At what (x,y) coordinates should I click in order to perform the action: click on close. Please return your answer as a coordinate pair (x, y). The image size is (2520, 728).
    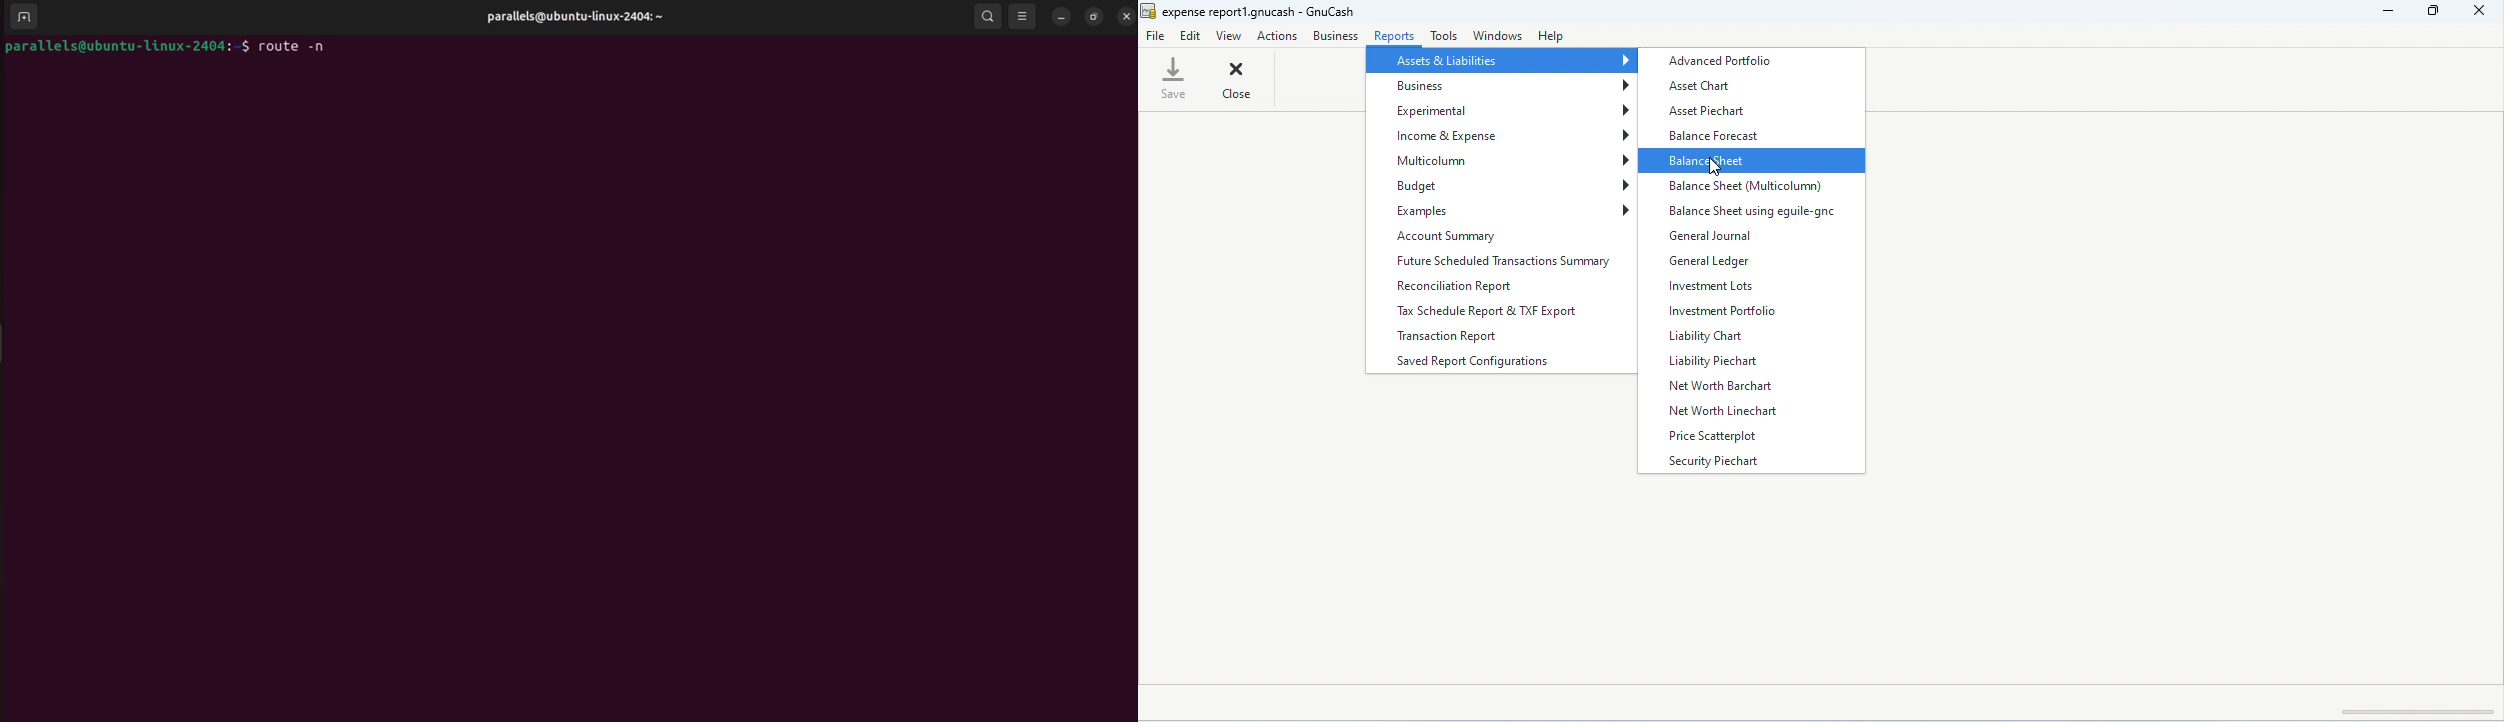
    Looking at the image, I should click on (1237, 79).